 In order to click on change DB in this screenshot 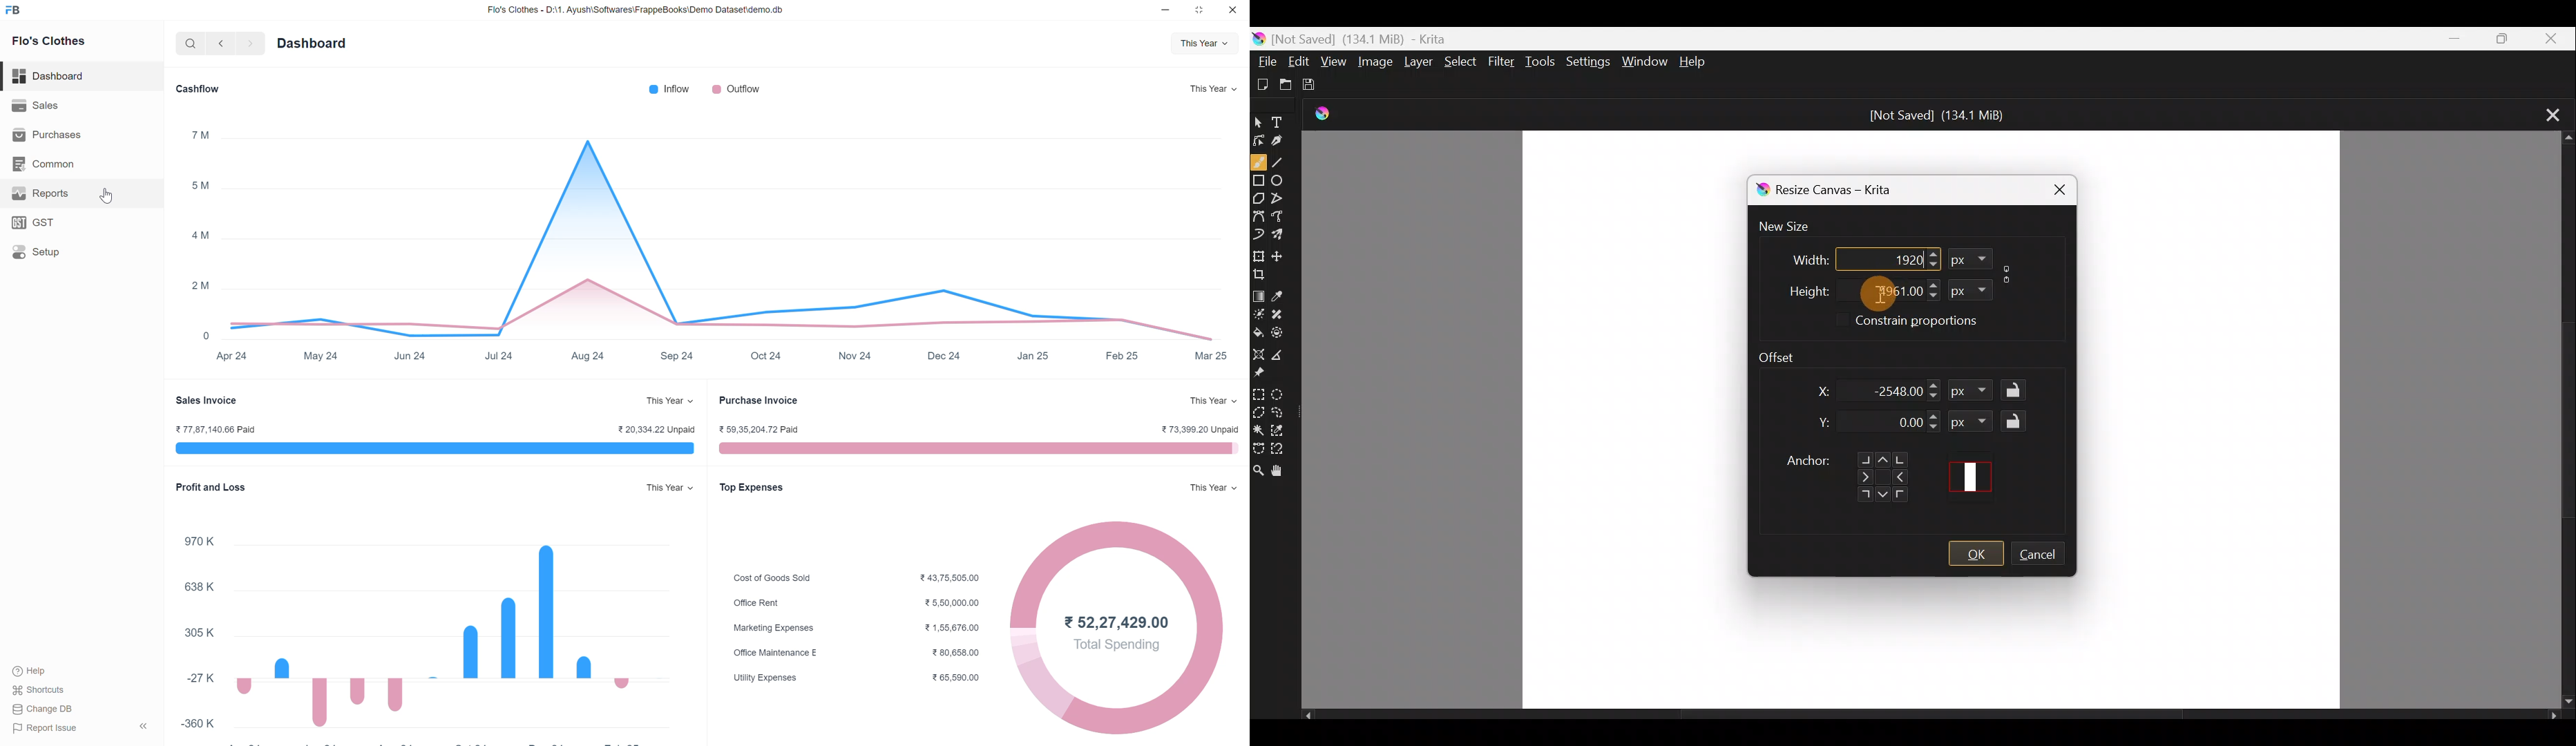, I will do `click(54, 709)`.